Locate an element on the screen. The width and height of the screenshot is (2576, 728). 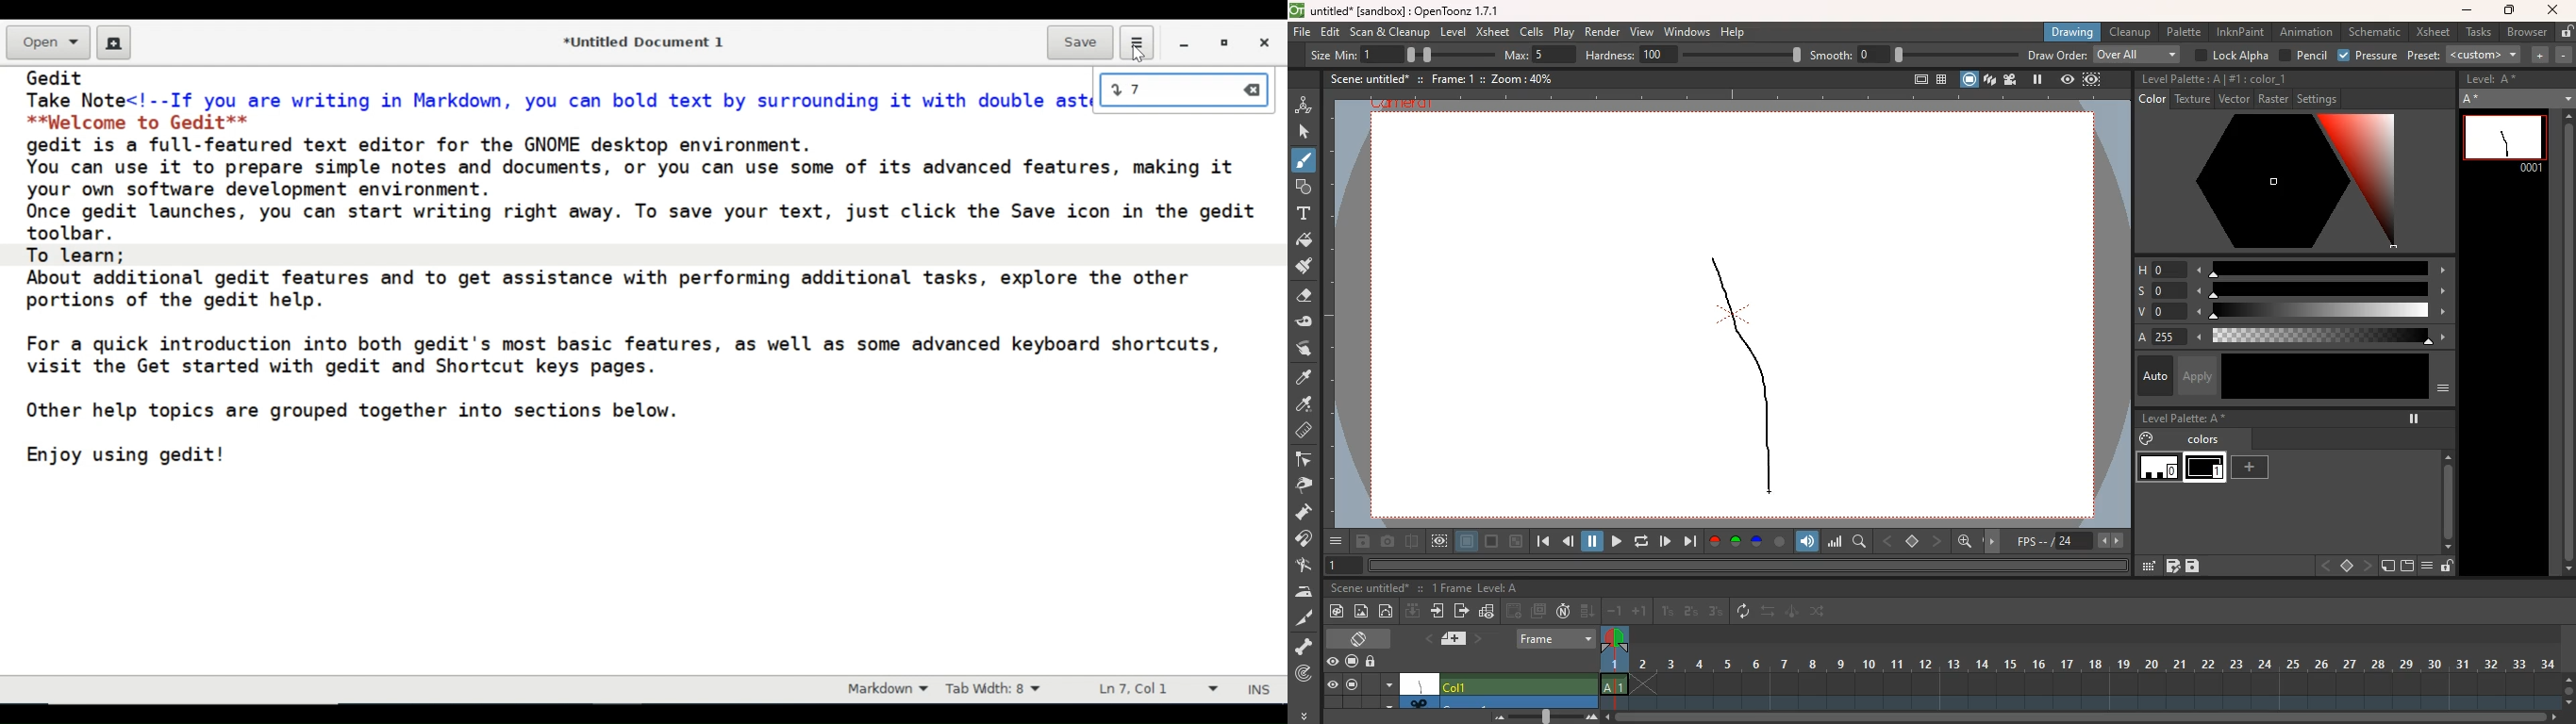
forward is located at coordinates (1461, 613).